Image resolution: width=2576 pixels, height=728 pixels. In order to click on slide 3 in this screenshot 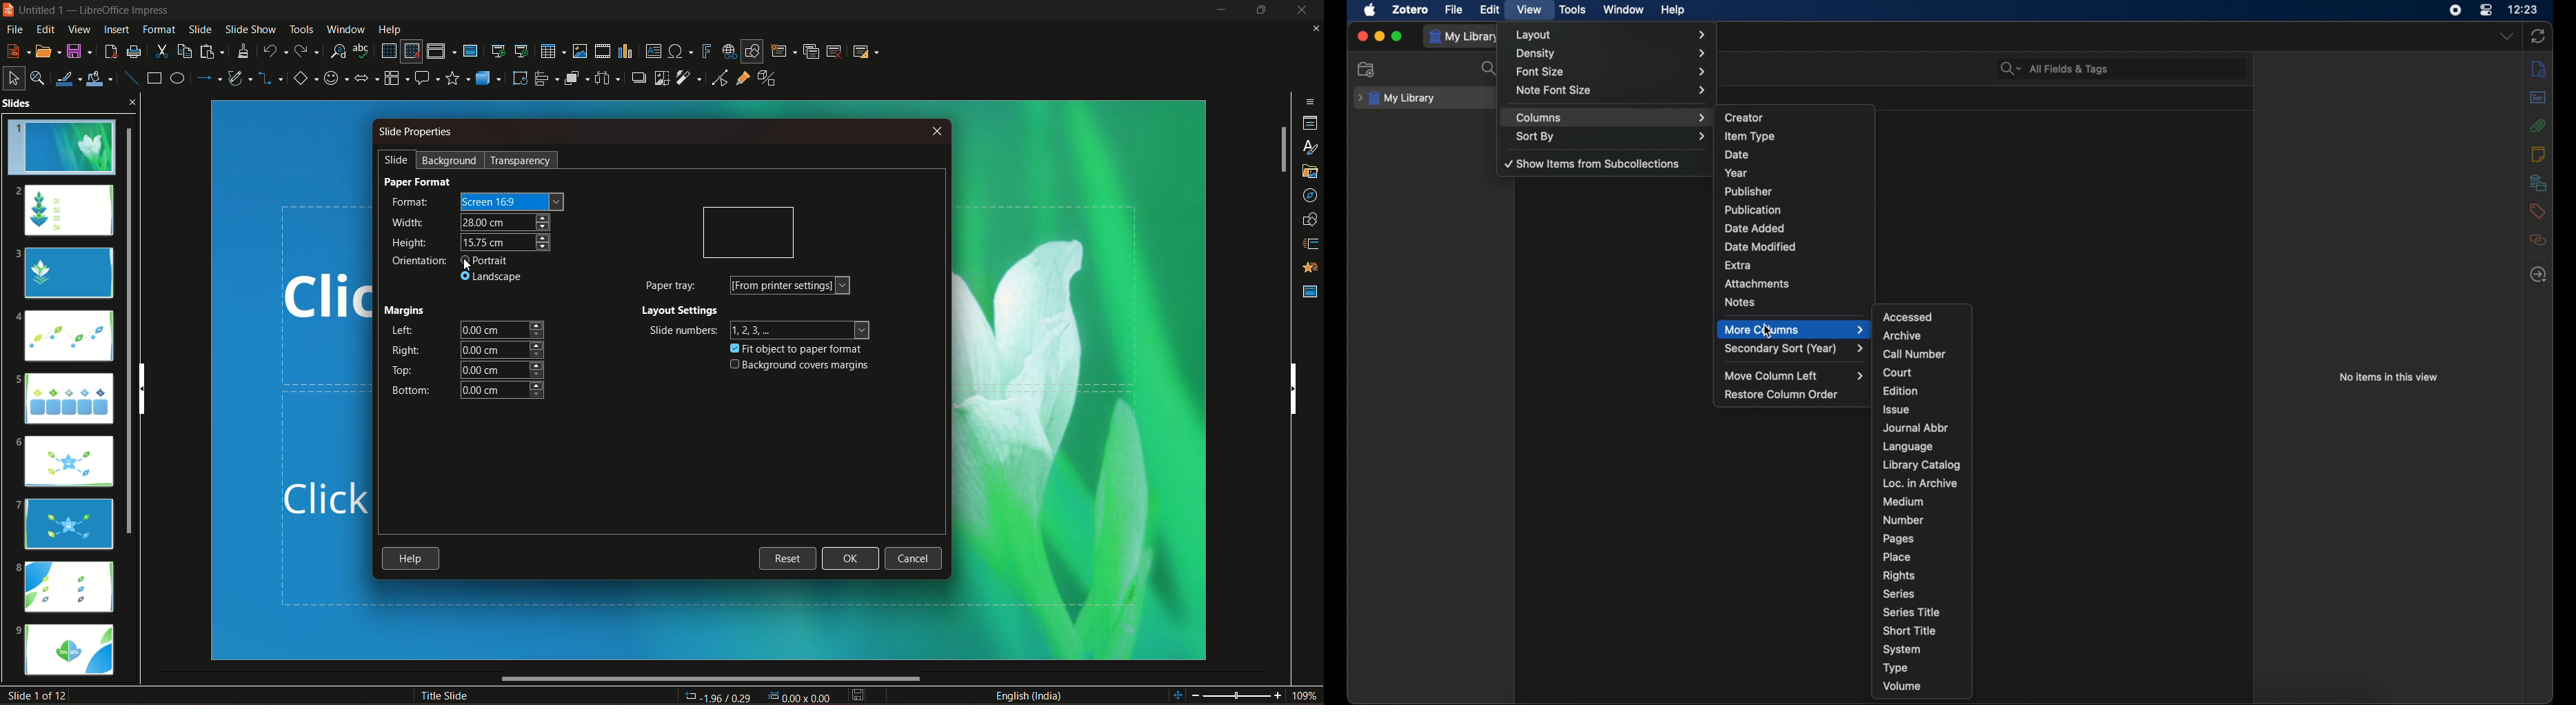, I will do `click(68, 273)`.